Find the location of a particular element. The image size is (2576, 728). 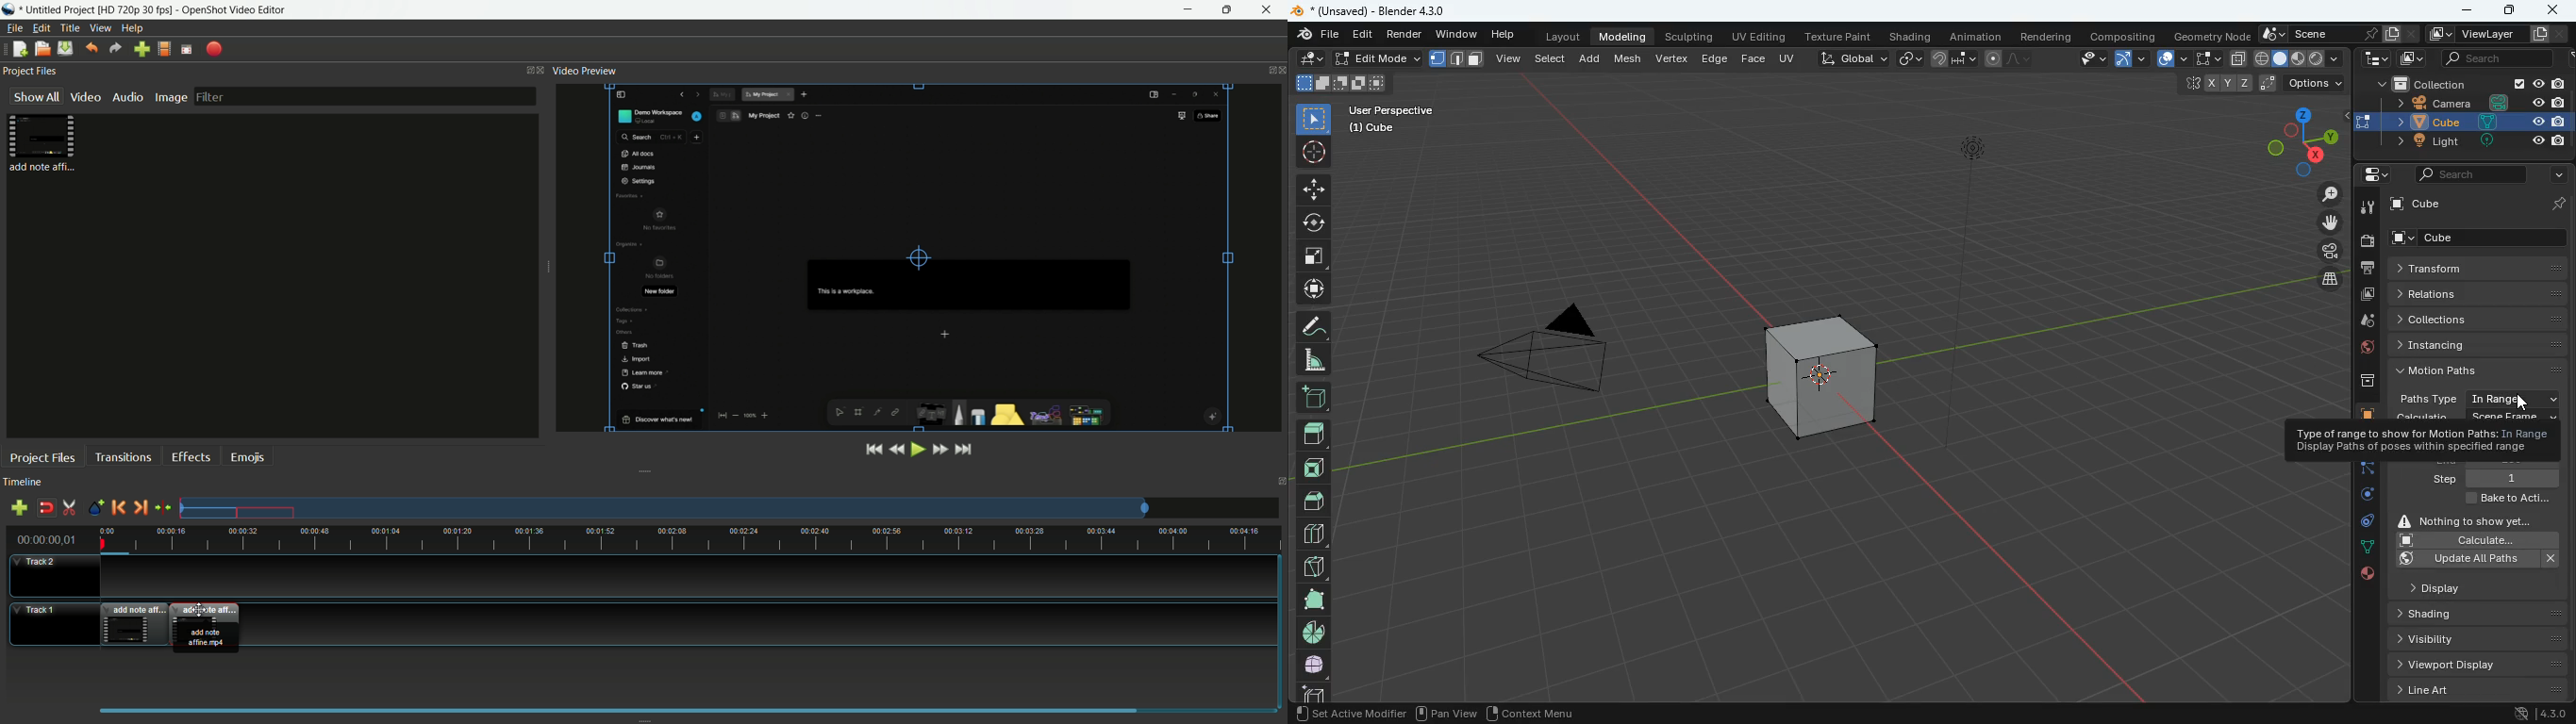

geometry is located at coordinates (2212, 36).